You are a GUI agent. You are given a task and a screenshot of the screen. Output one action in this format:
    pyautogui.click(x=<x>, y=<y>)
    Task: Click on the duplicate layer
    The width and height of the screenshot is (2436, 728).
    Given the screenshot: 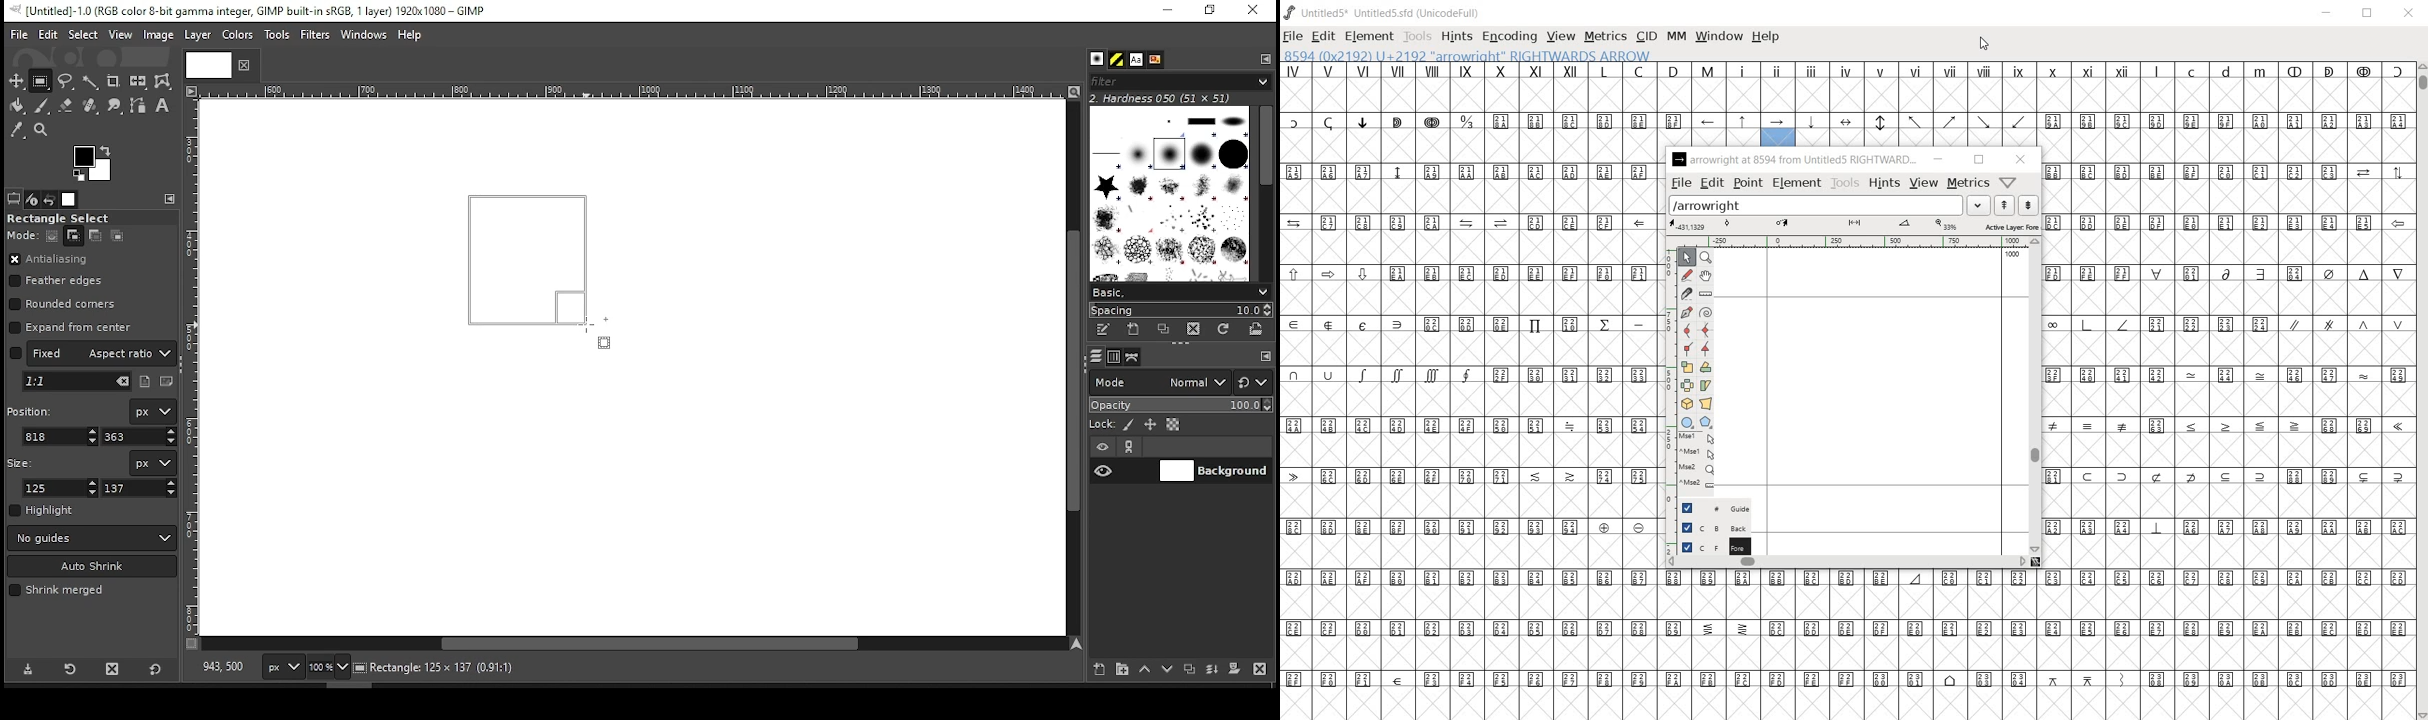 What is the action you would take?
    pyautogui.click(x=1192, y=671)
    